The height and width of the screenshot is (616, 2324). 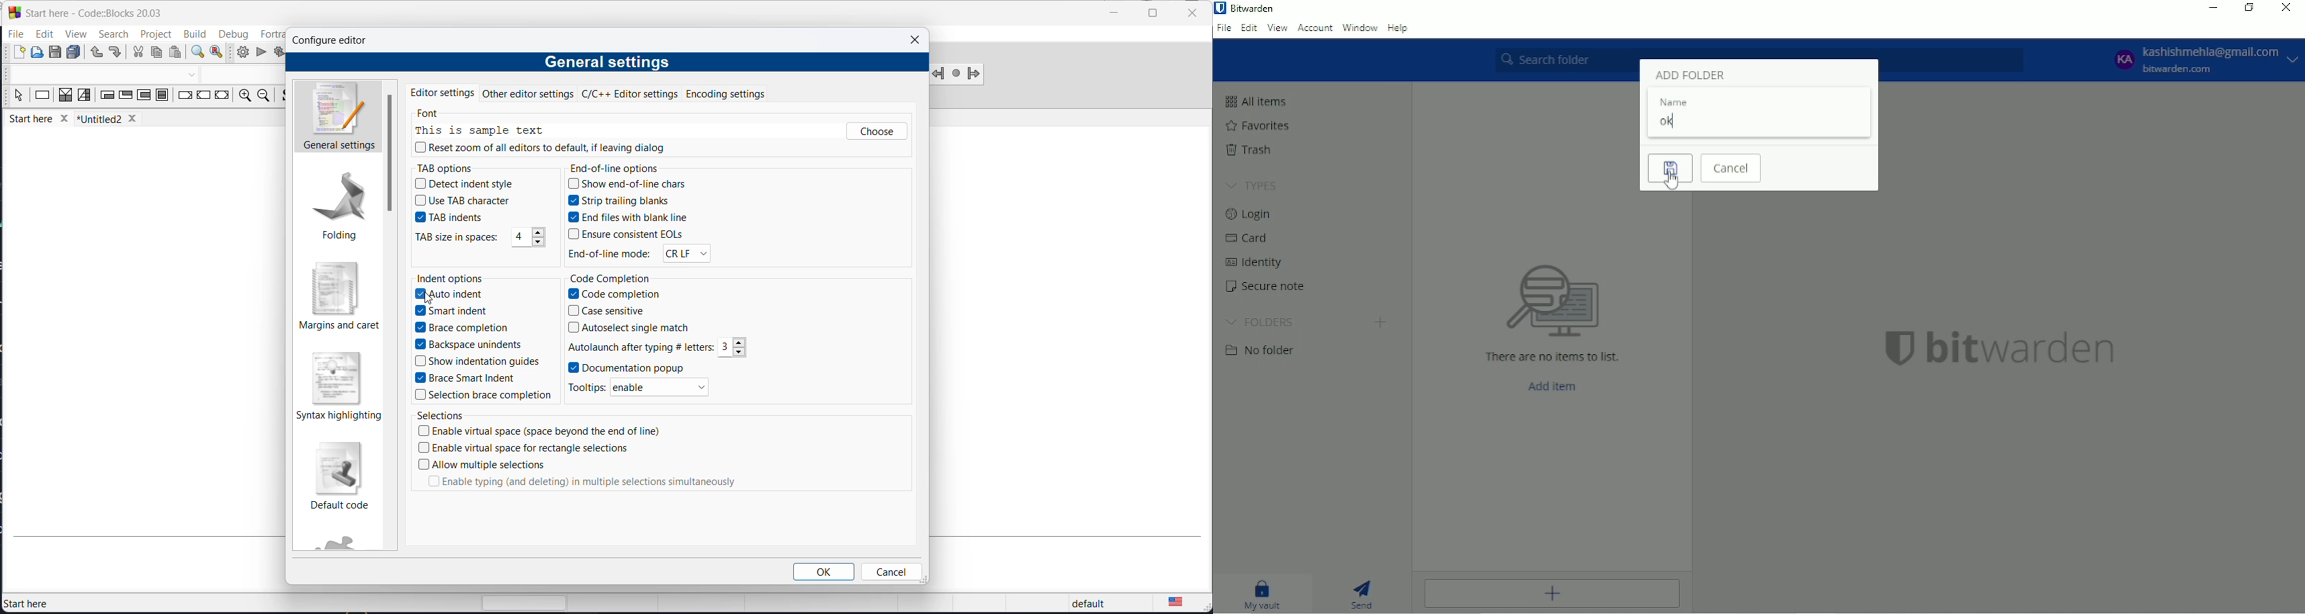 What do you see at coordinates (240, 52) in the screenshot?
I see `build` at bounding box center [240, 52].